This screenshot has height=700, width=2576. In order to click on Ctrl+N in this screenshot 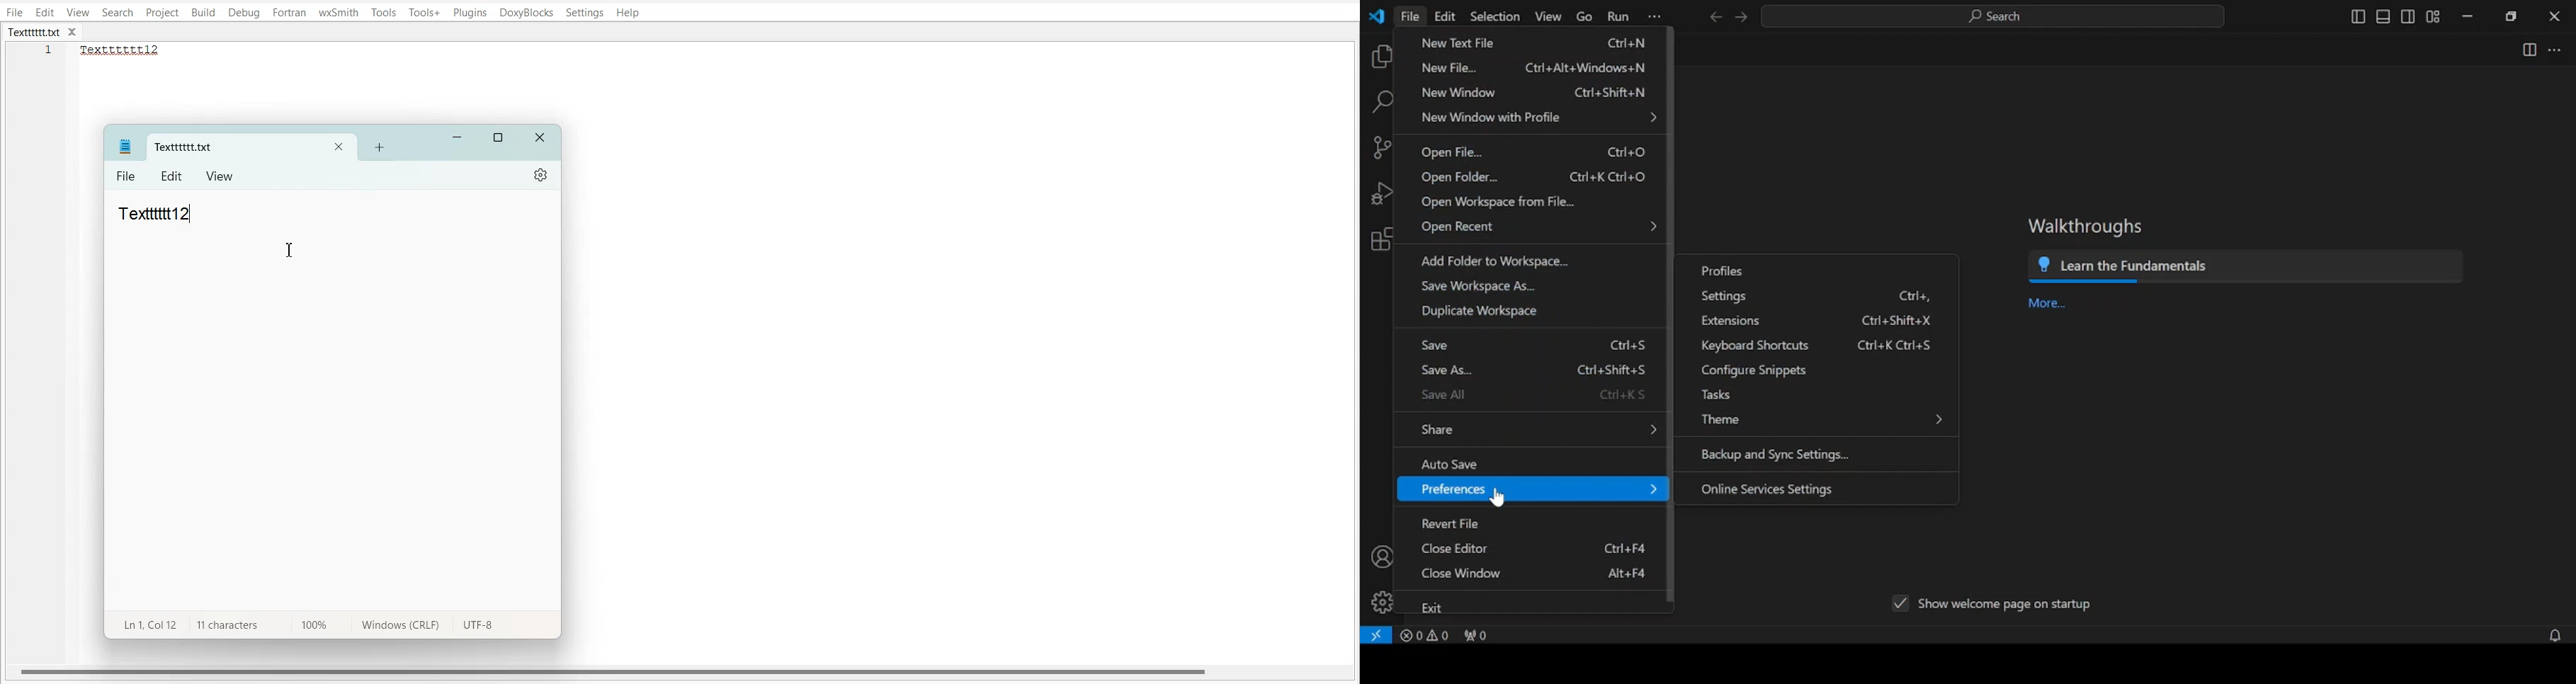, I will do `click(1627, 43)`.